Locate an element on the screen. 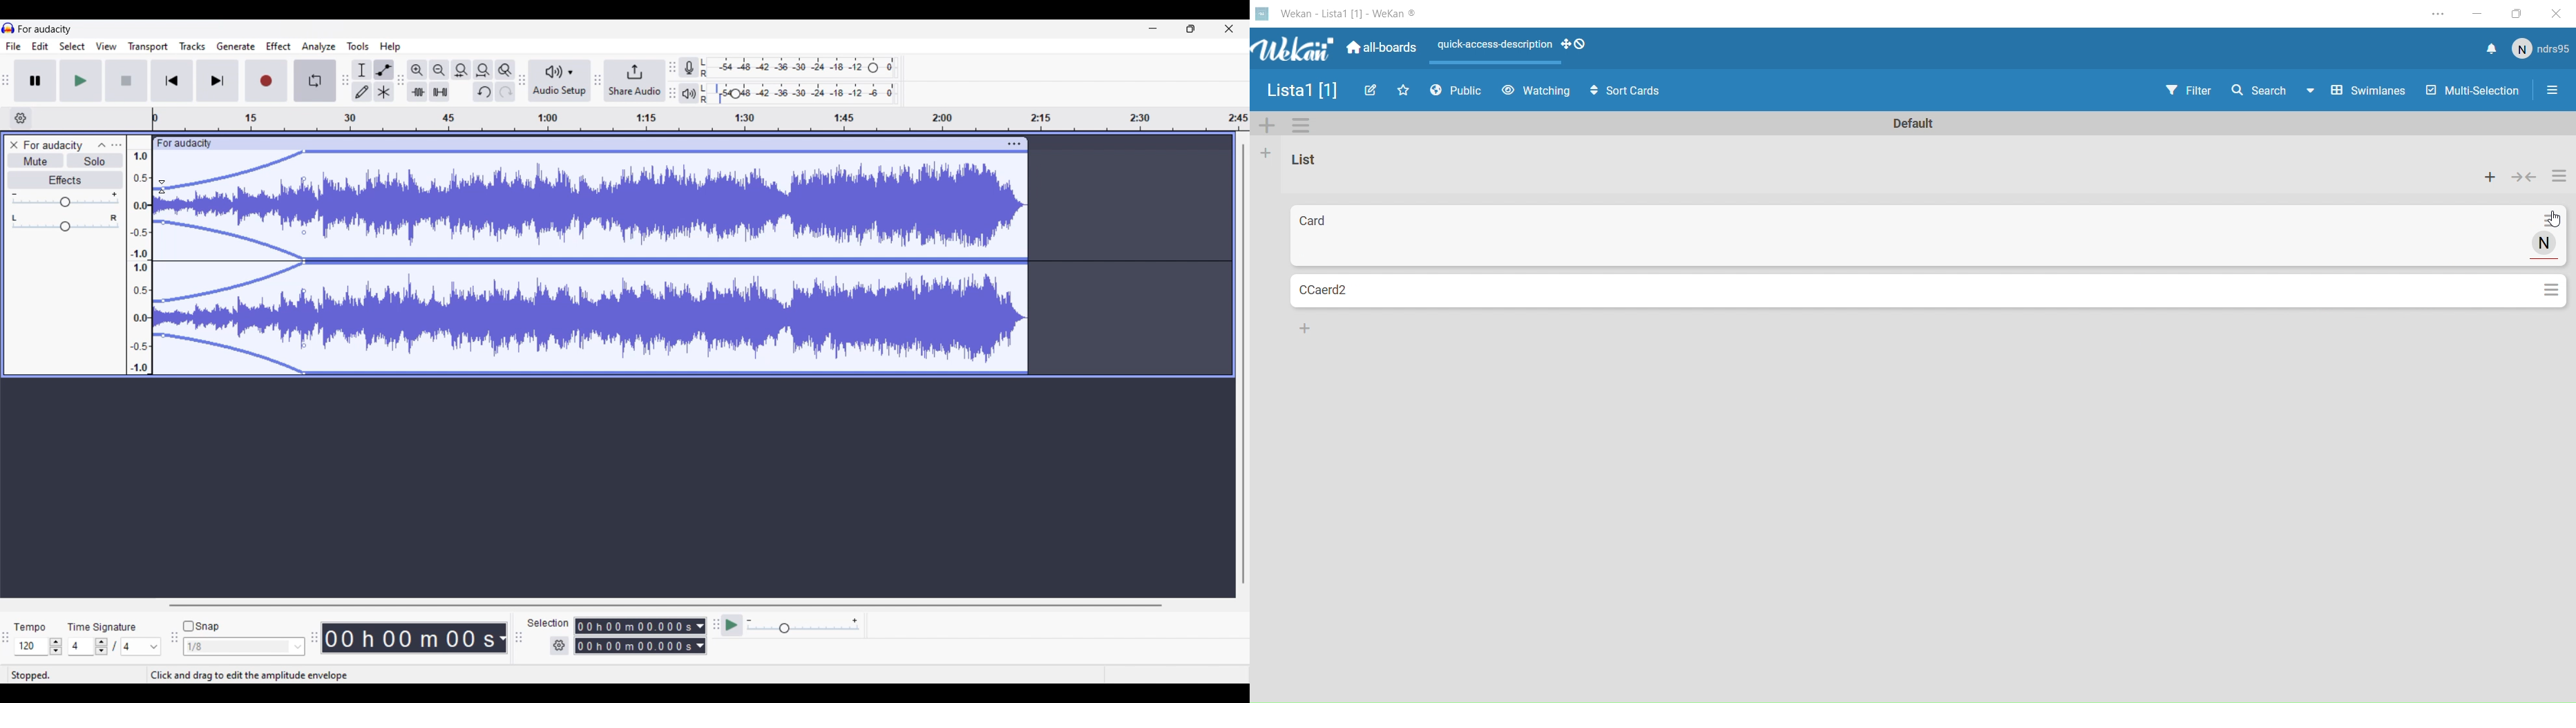 The width and height of the screenshot is (2576, 728). Playback speed settings is located at coordinates (804, 625).